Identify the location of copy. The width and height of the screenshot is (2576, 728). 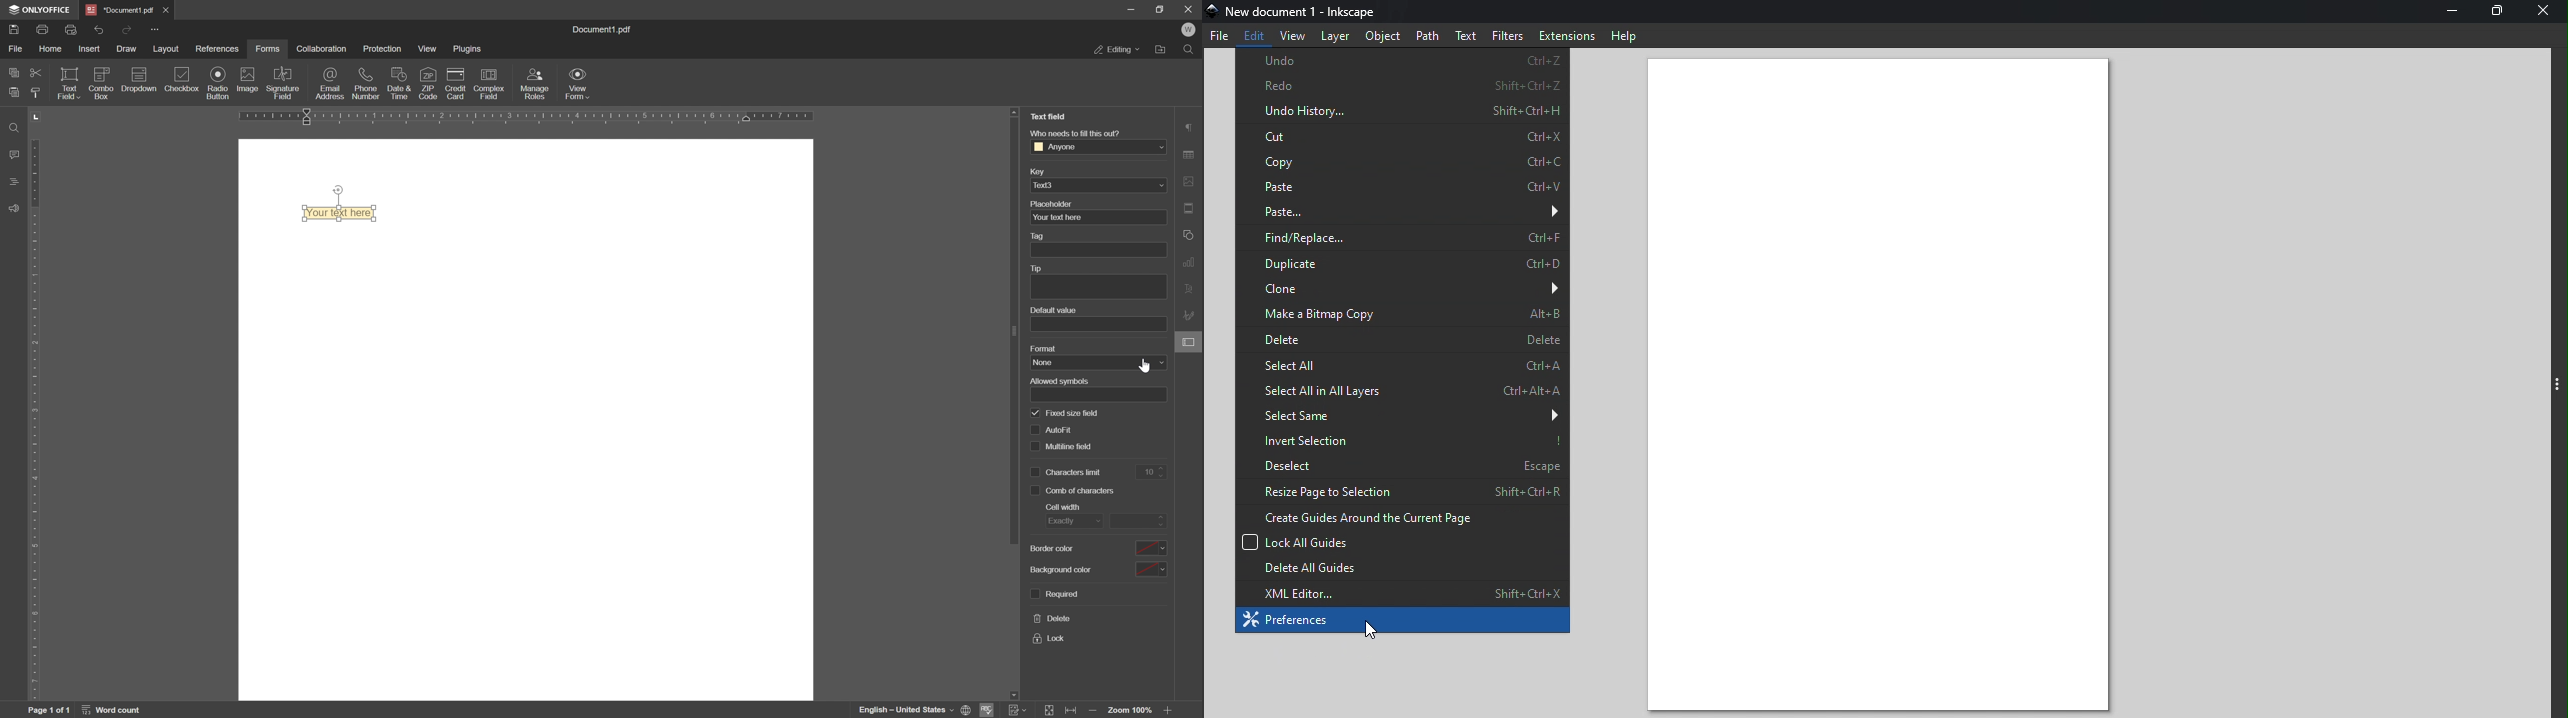
(1399, 162).